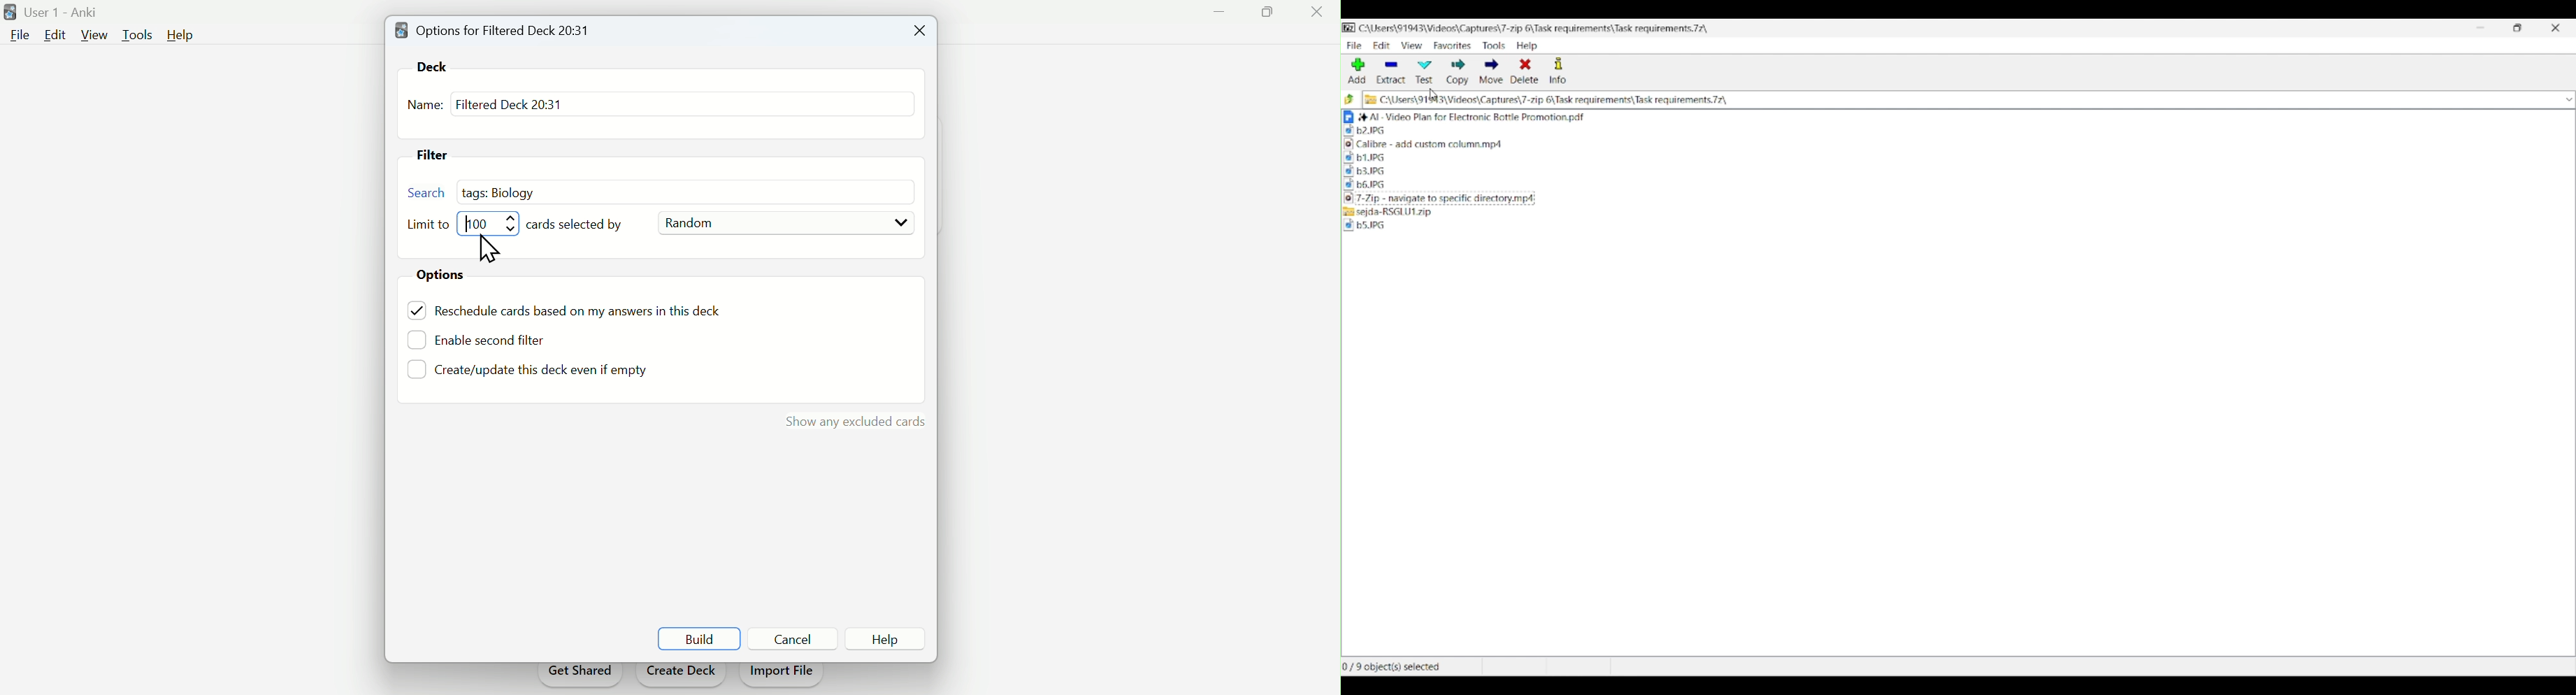  Describe the element at coordinates (852, 422) in the screenshot. I see `show my excluded cards` at that location.